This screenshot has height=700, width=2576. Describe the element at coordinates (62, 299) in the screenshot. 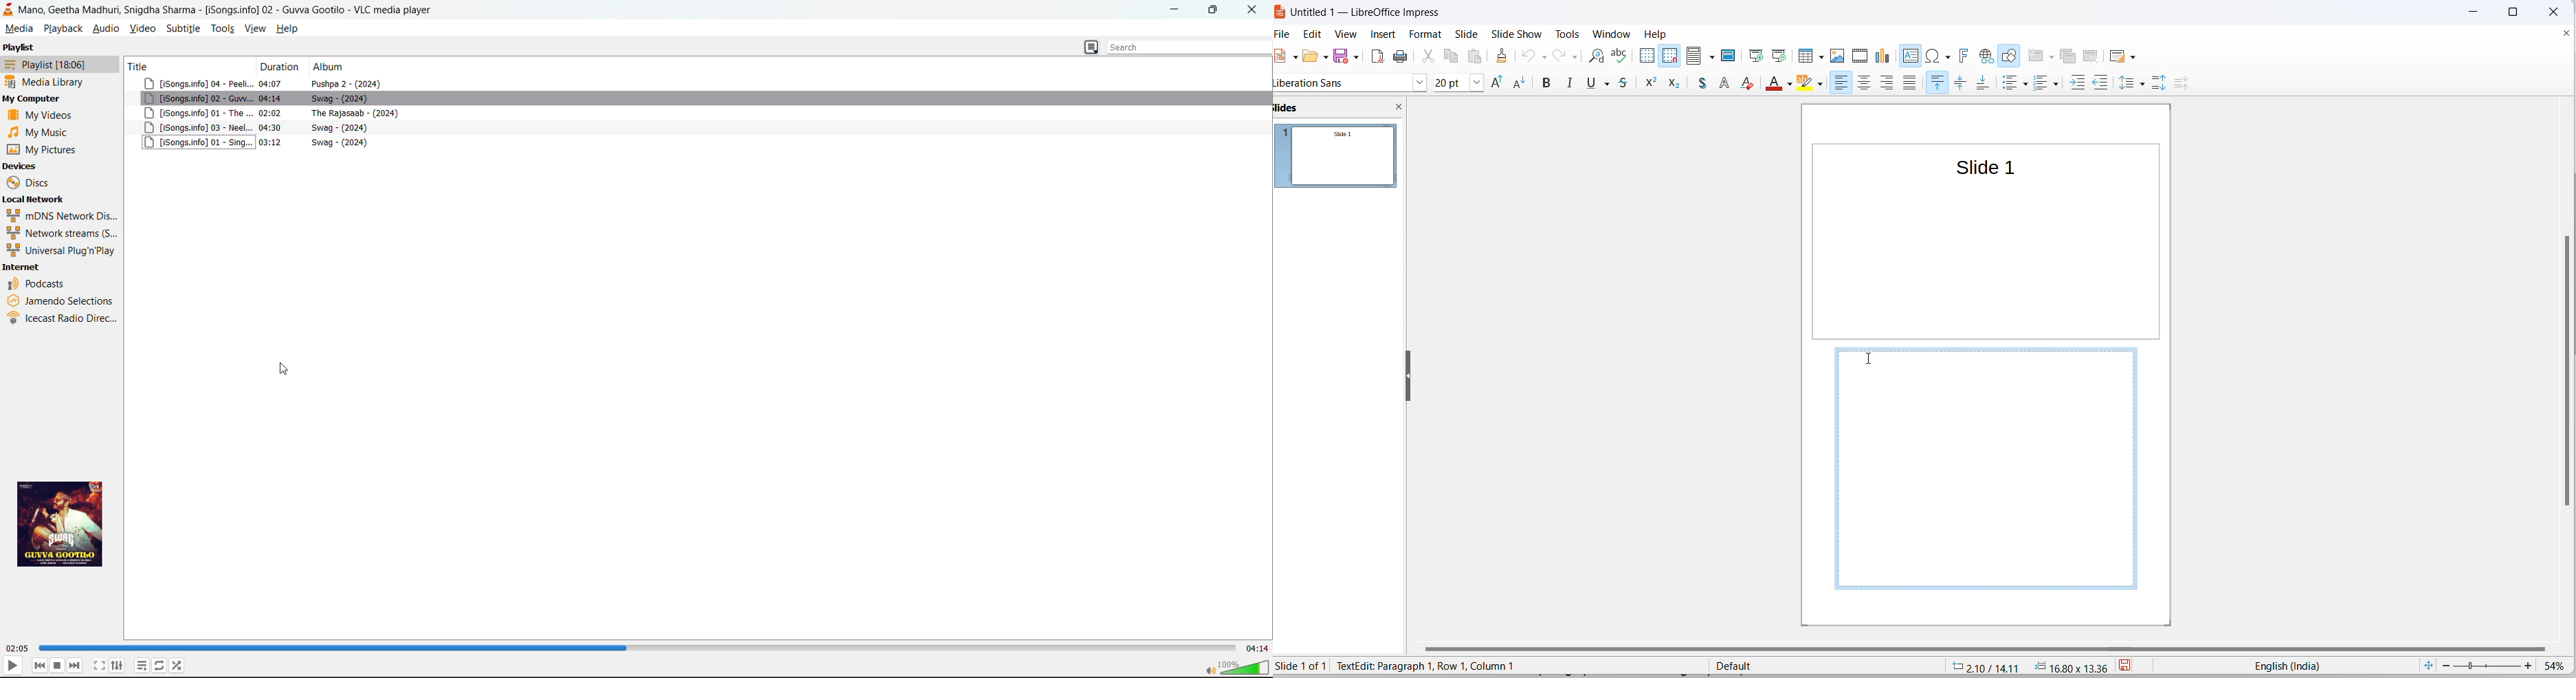

I see `jamendo selections` at that location.